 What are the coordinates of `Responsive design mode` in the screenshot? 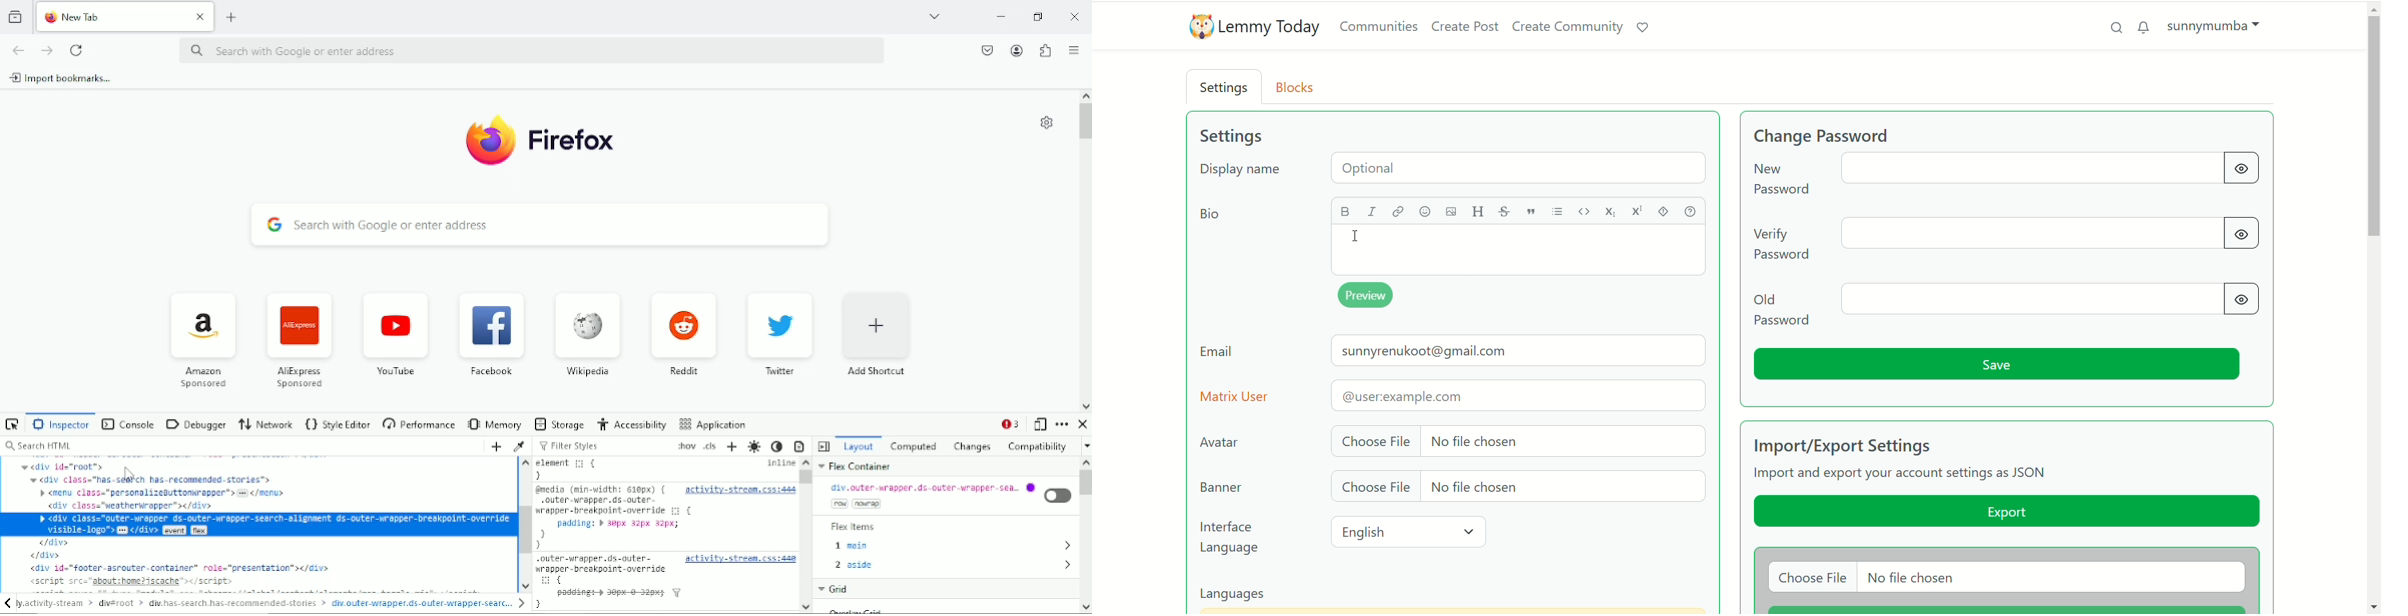 It's located at (1040, 424).